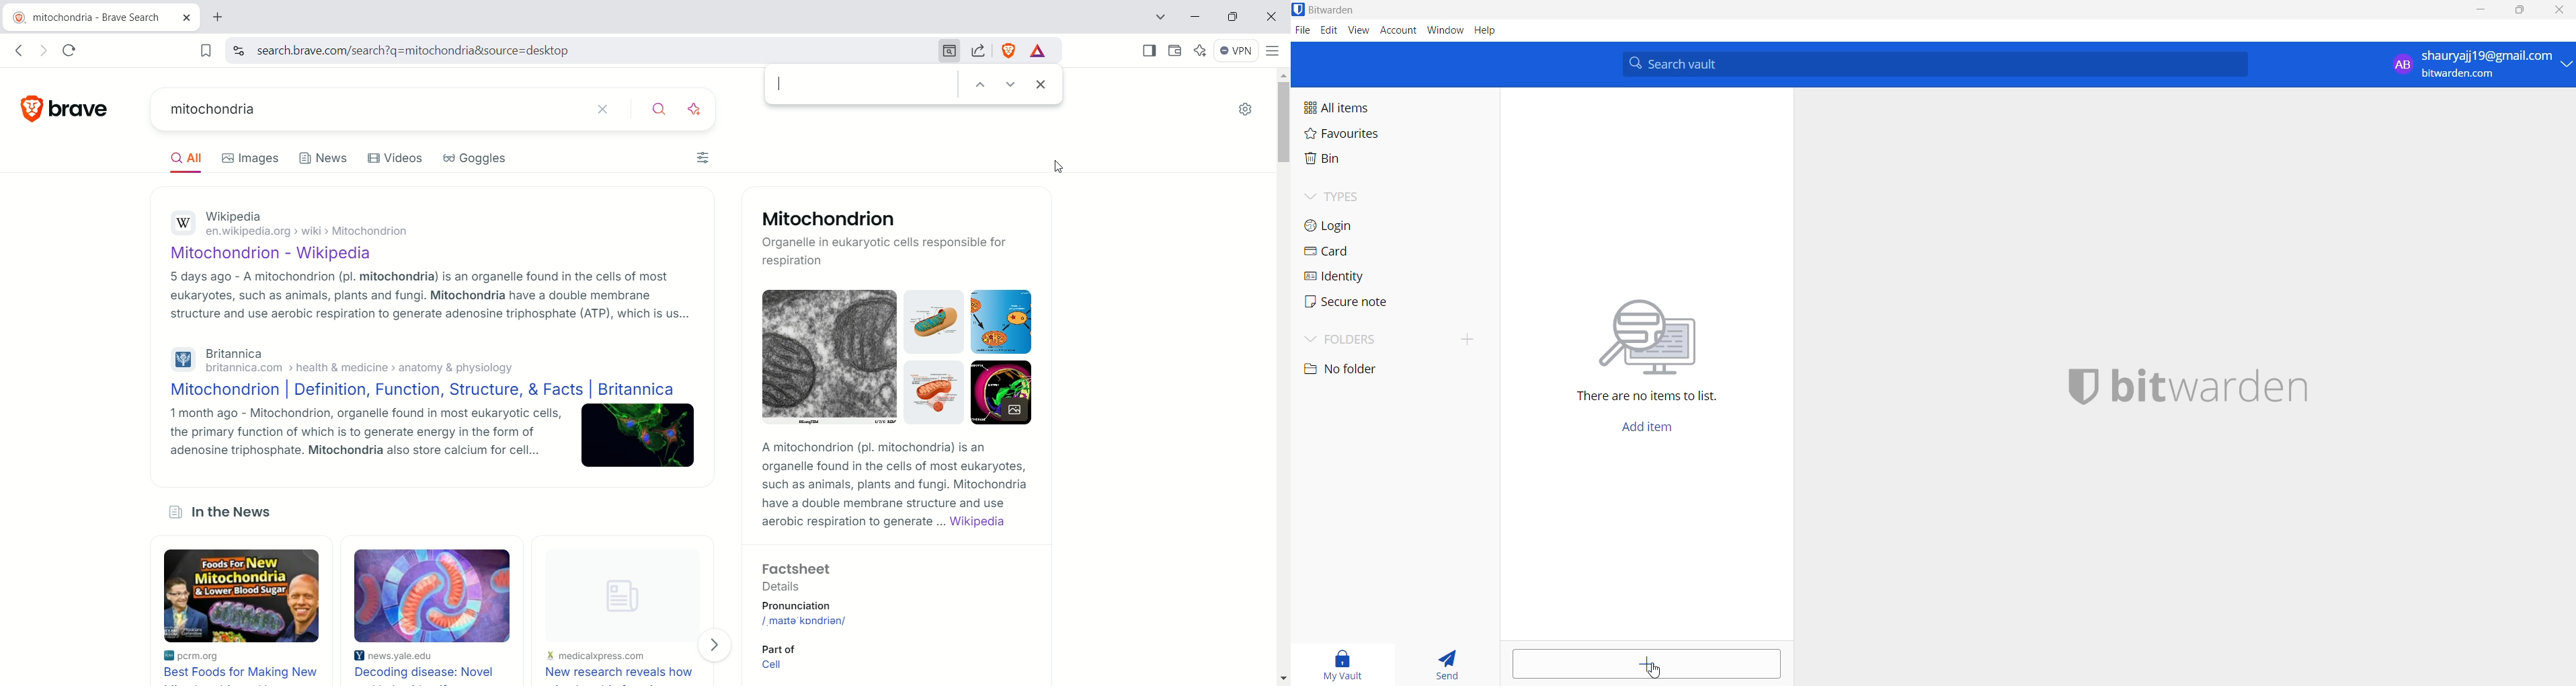 Image resolution: width=2576 pixels, height=700 pixels. Describe the element at coordinates (209, 656) in the screenshot. I see `pcrm.org` at that location.